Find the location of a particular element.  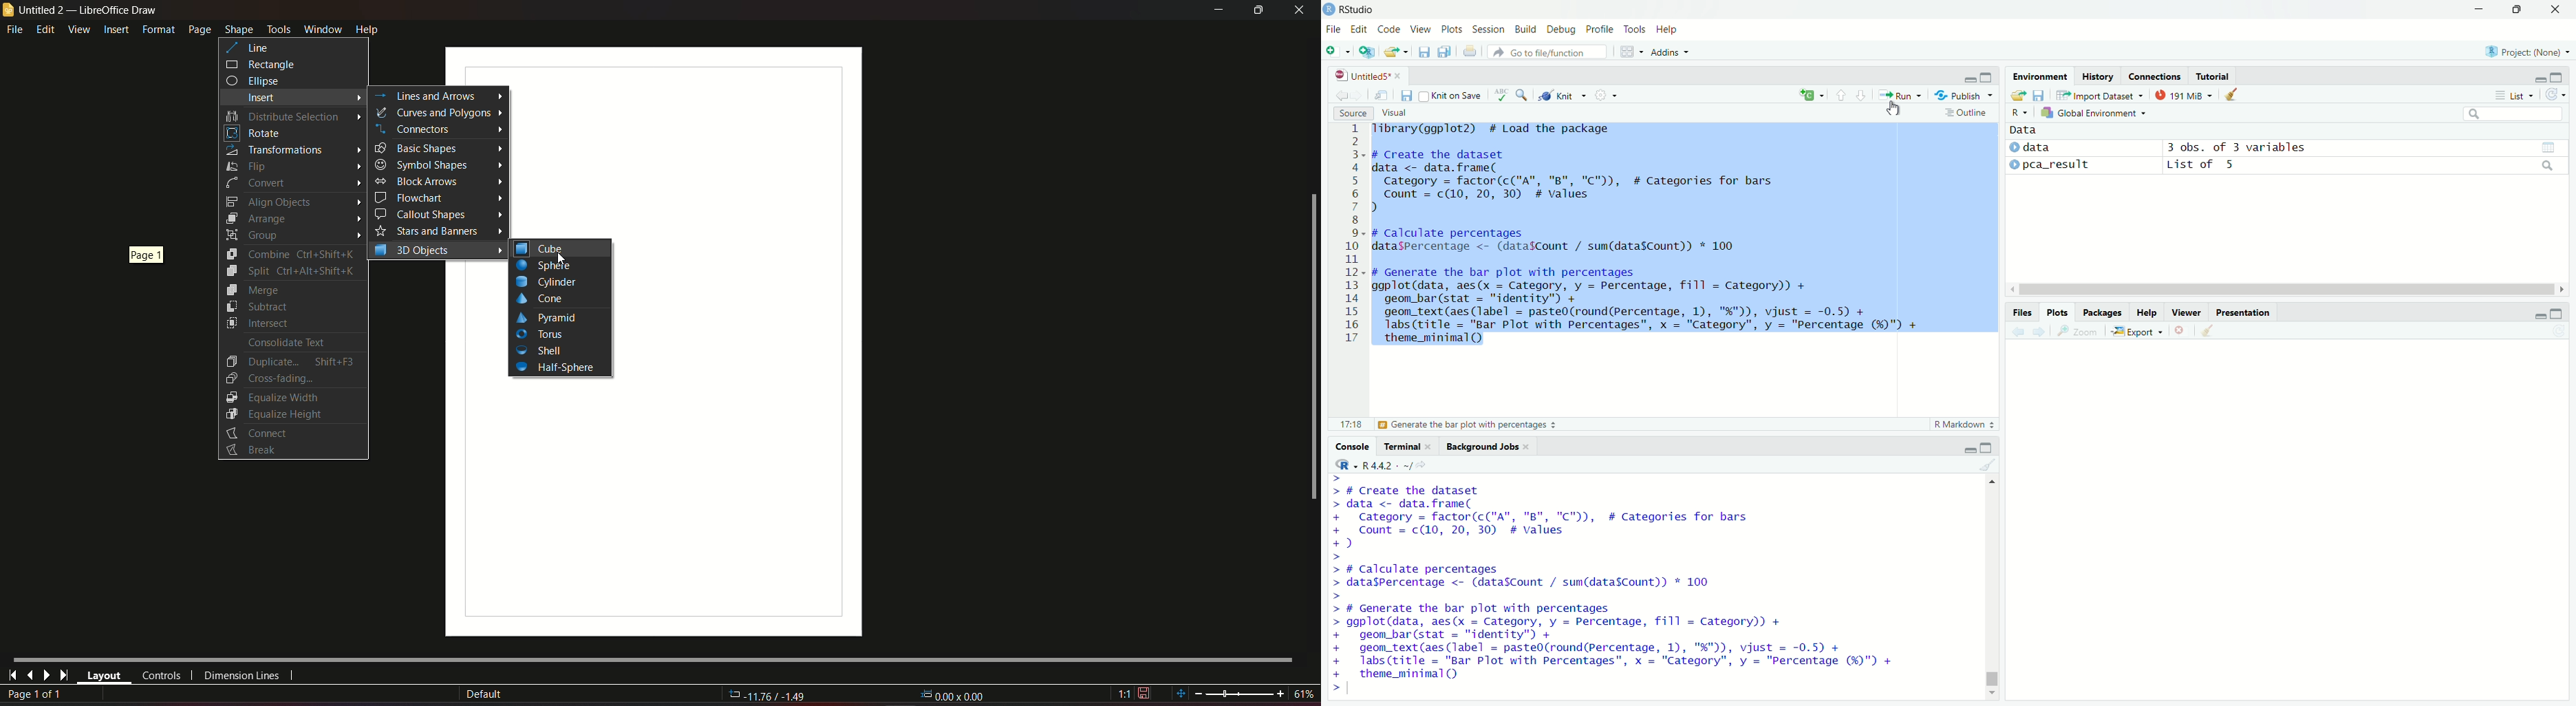

first page is located at coordinates (13, 674).